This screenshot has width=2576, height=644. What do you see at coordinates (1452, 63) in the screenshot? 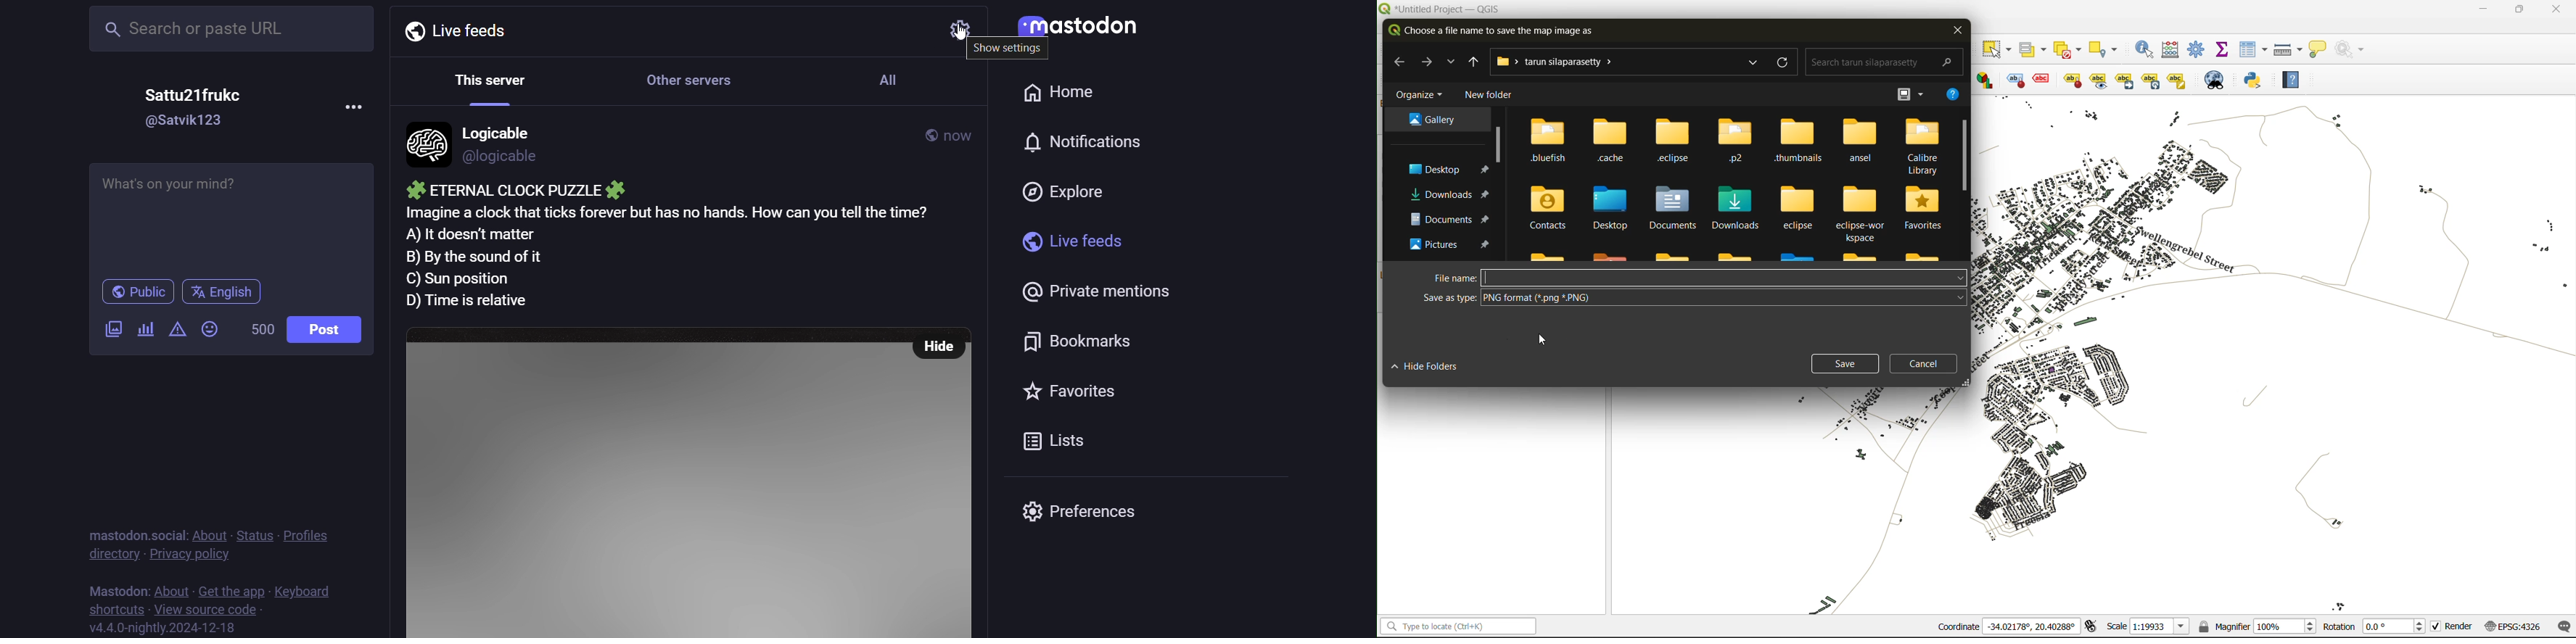
I see `explore` at bounding box center [1452, 63].